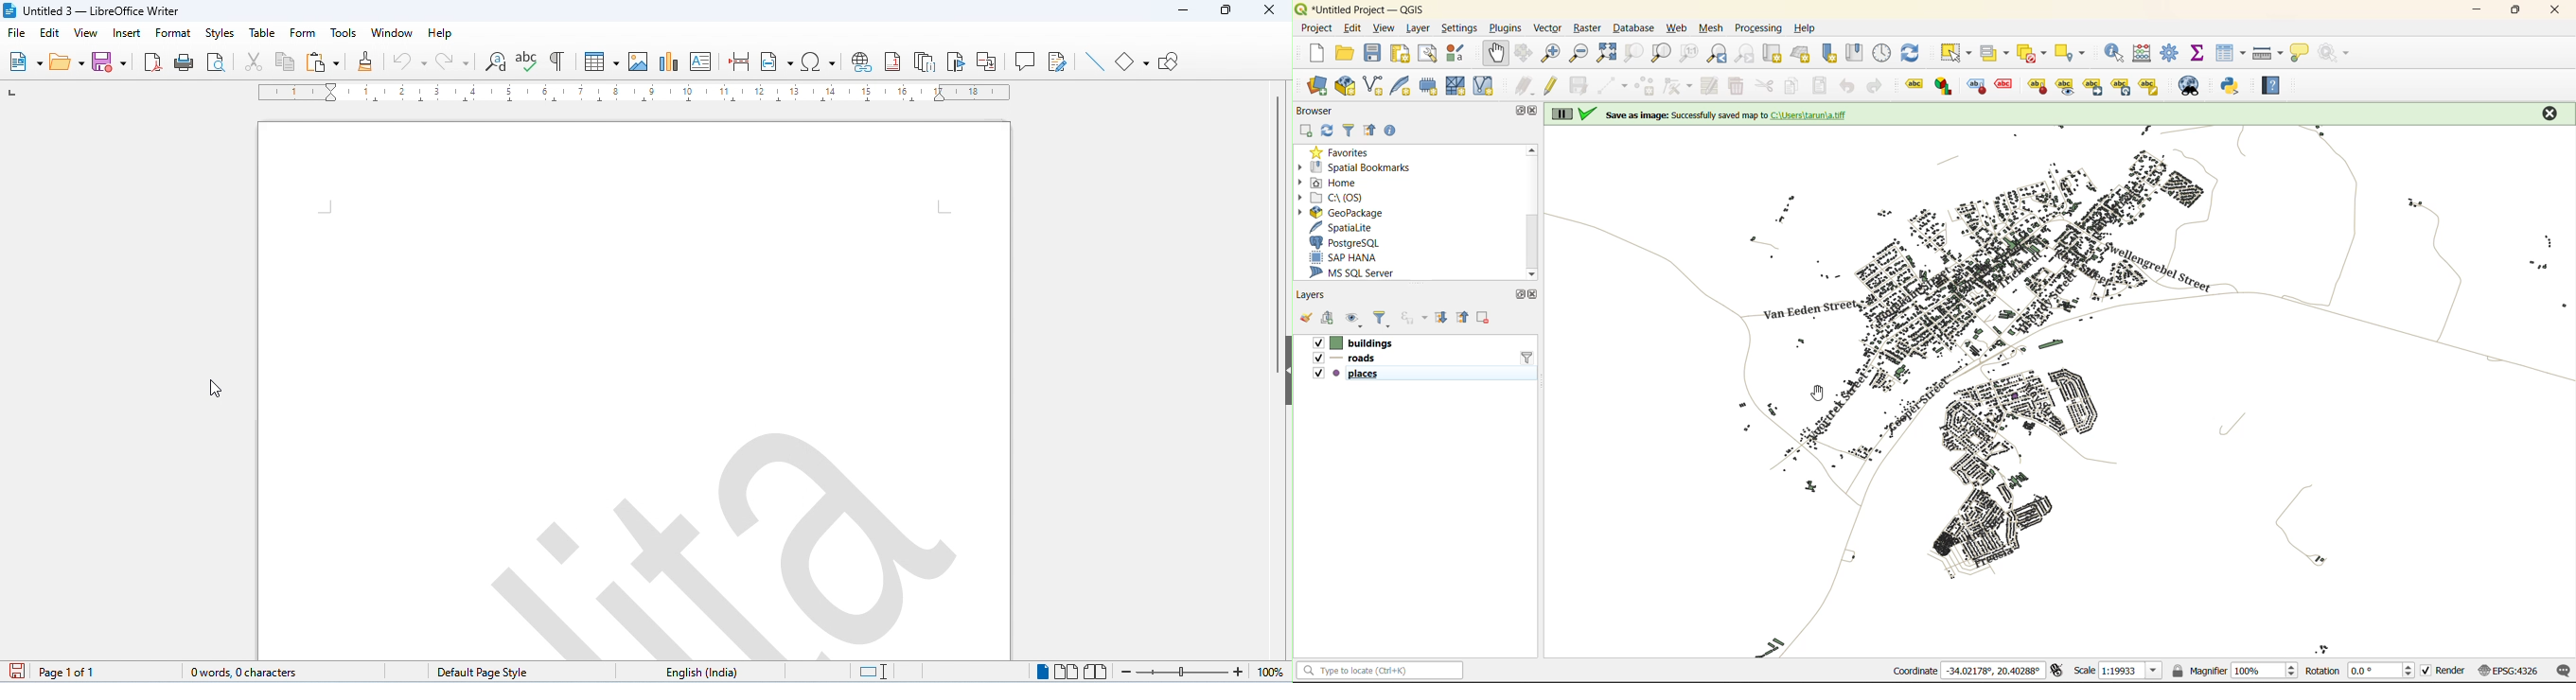  Describe the element at coordinates (1134, 62) in the screenshot. I see `basic shapes` at that location.